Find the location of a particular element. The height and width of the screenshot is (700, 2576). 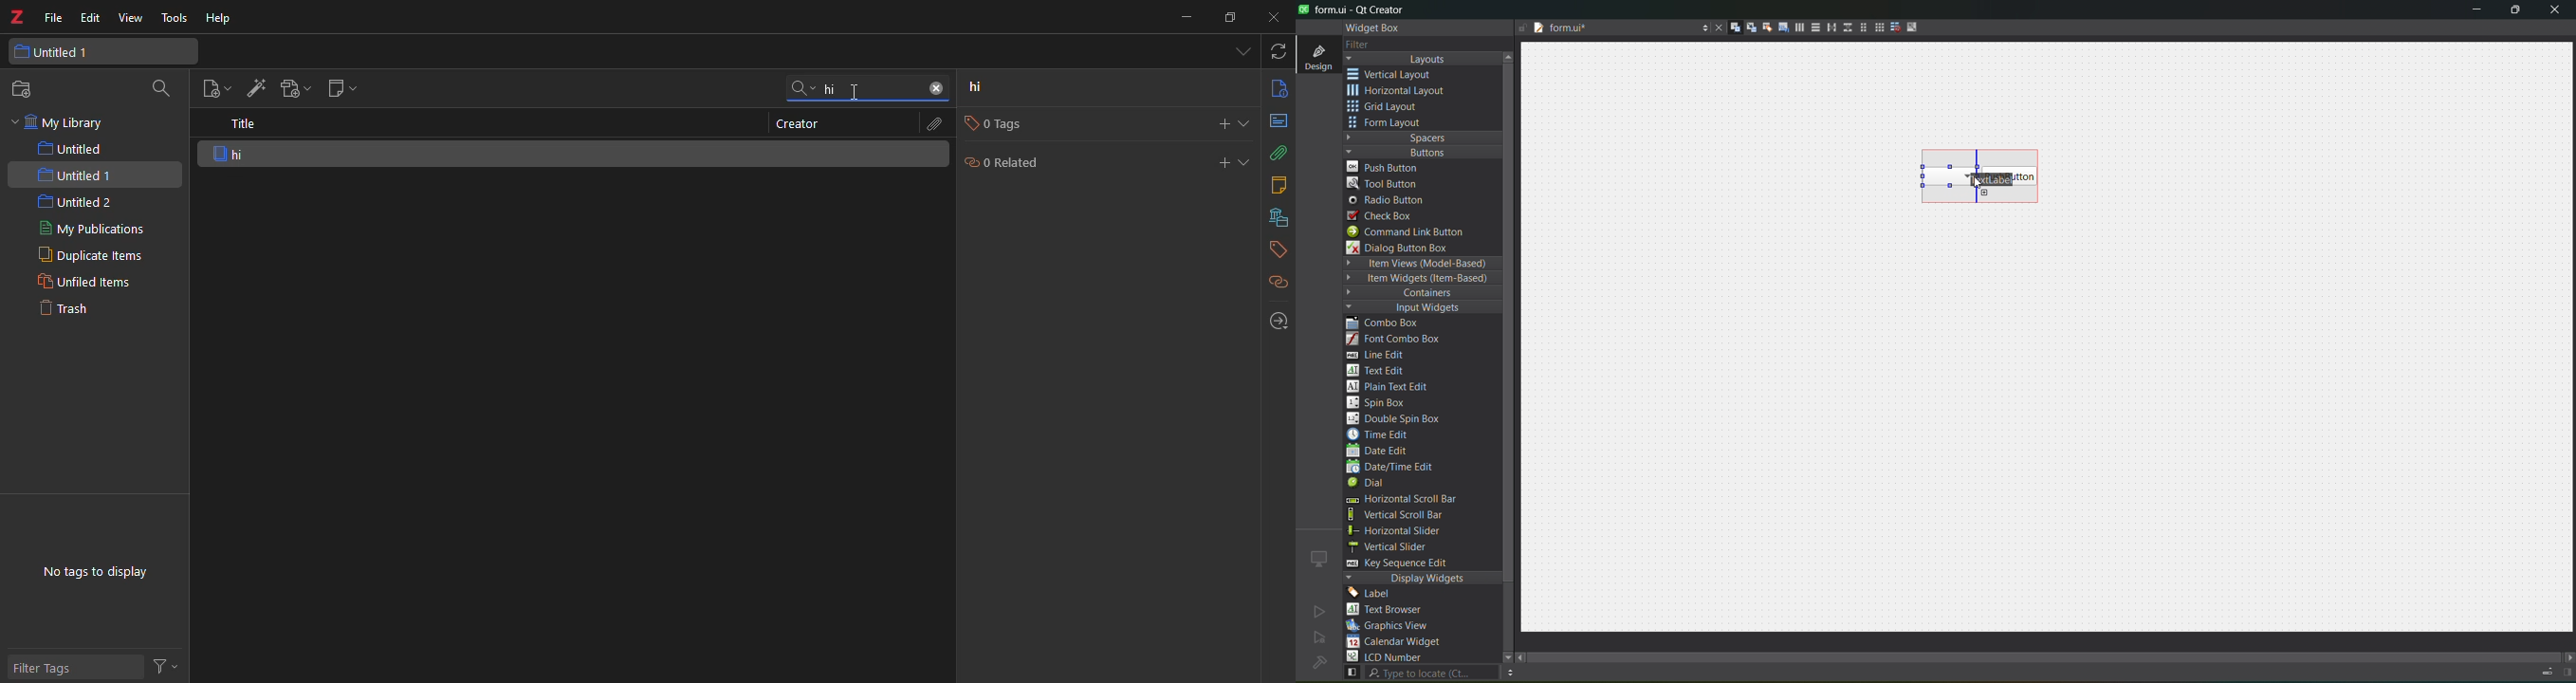

input widgets is located at coordinates (1416, 308).